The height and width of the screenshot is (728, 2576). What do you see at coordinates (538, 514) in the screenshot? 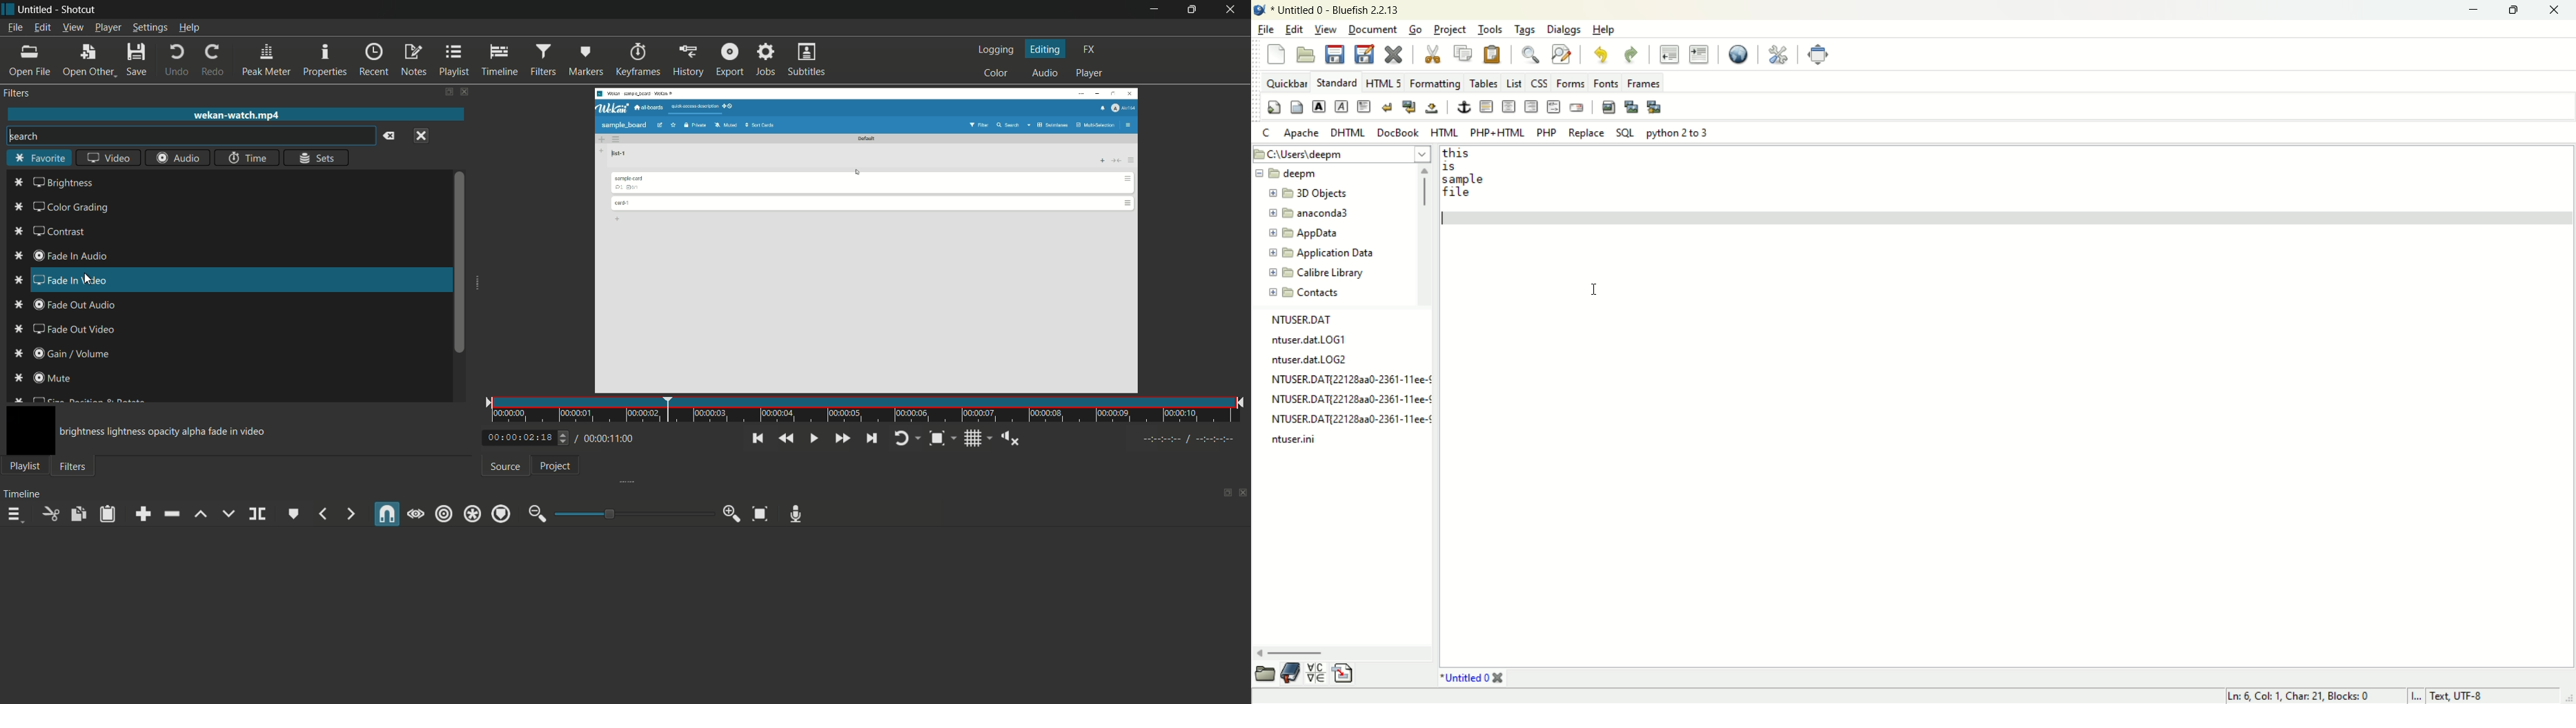
I see `zoom out` at bounding box center [538, 514].